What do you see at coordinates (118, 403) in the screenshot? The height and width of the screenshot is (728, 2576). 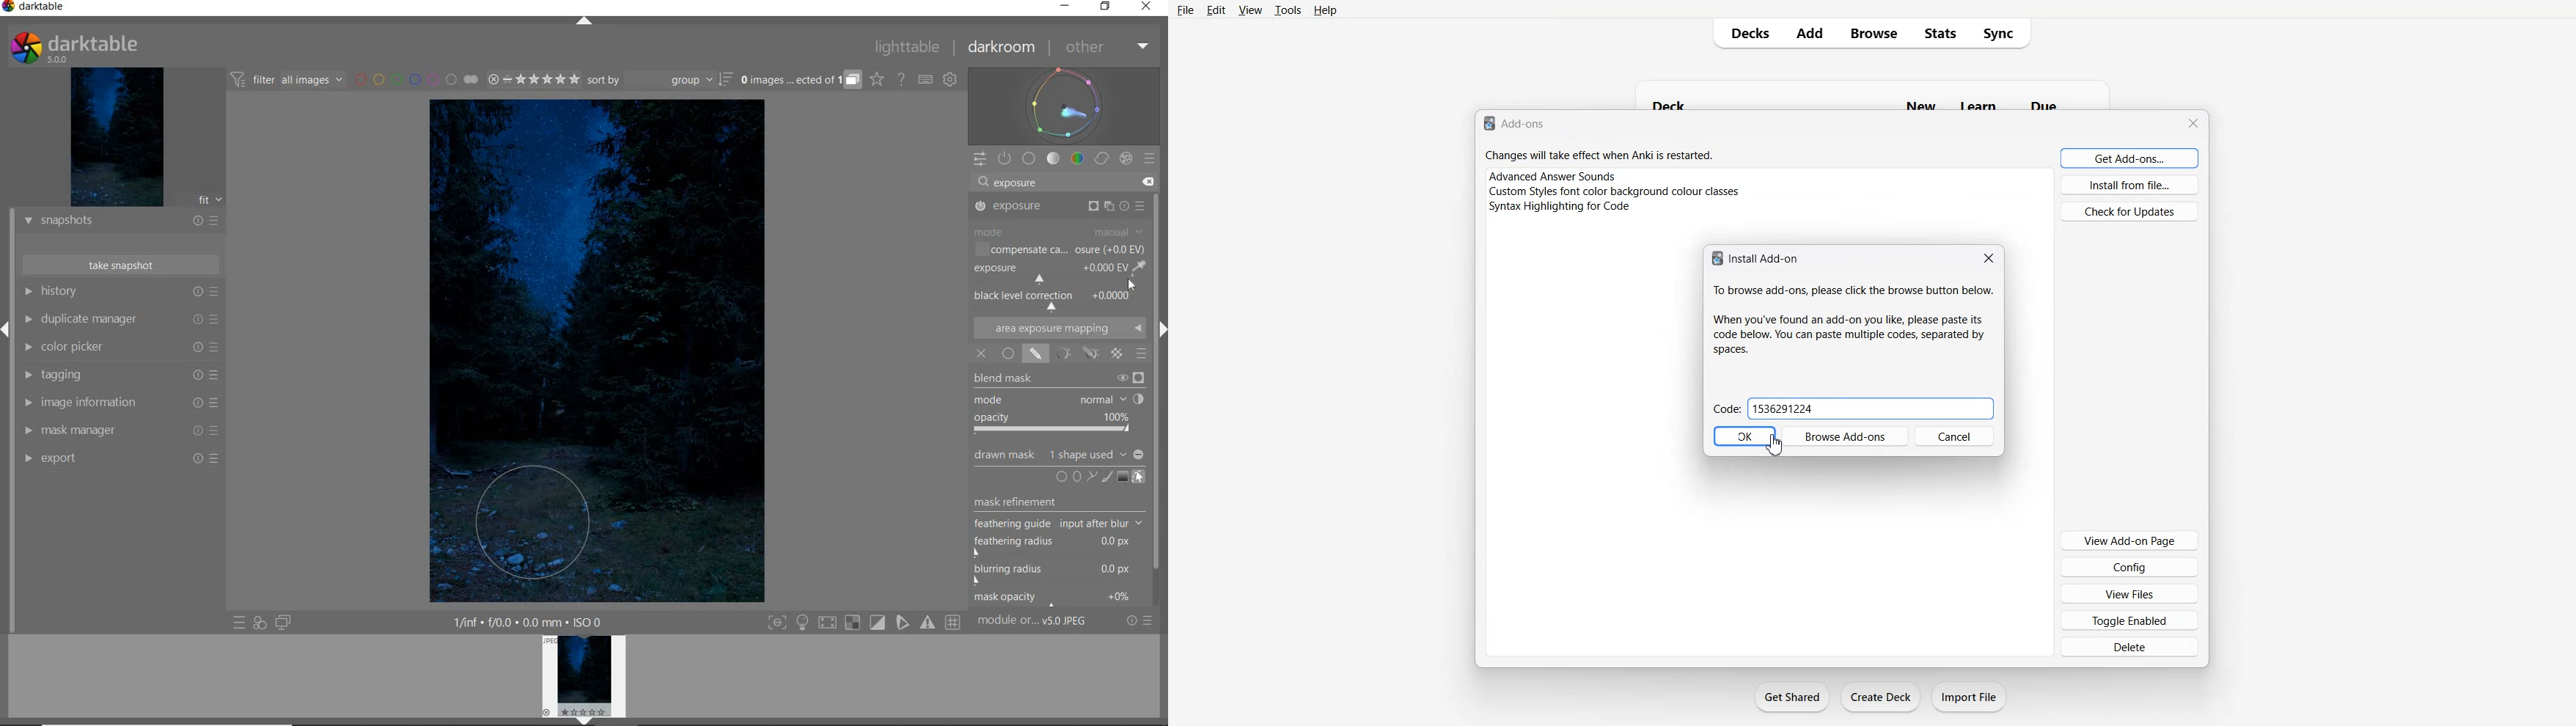 I see `IMAGE INFORMATION` at bounding box center [118, 403].